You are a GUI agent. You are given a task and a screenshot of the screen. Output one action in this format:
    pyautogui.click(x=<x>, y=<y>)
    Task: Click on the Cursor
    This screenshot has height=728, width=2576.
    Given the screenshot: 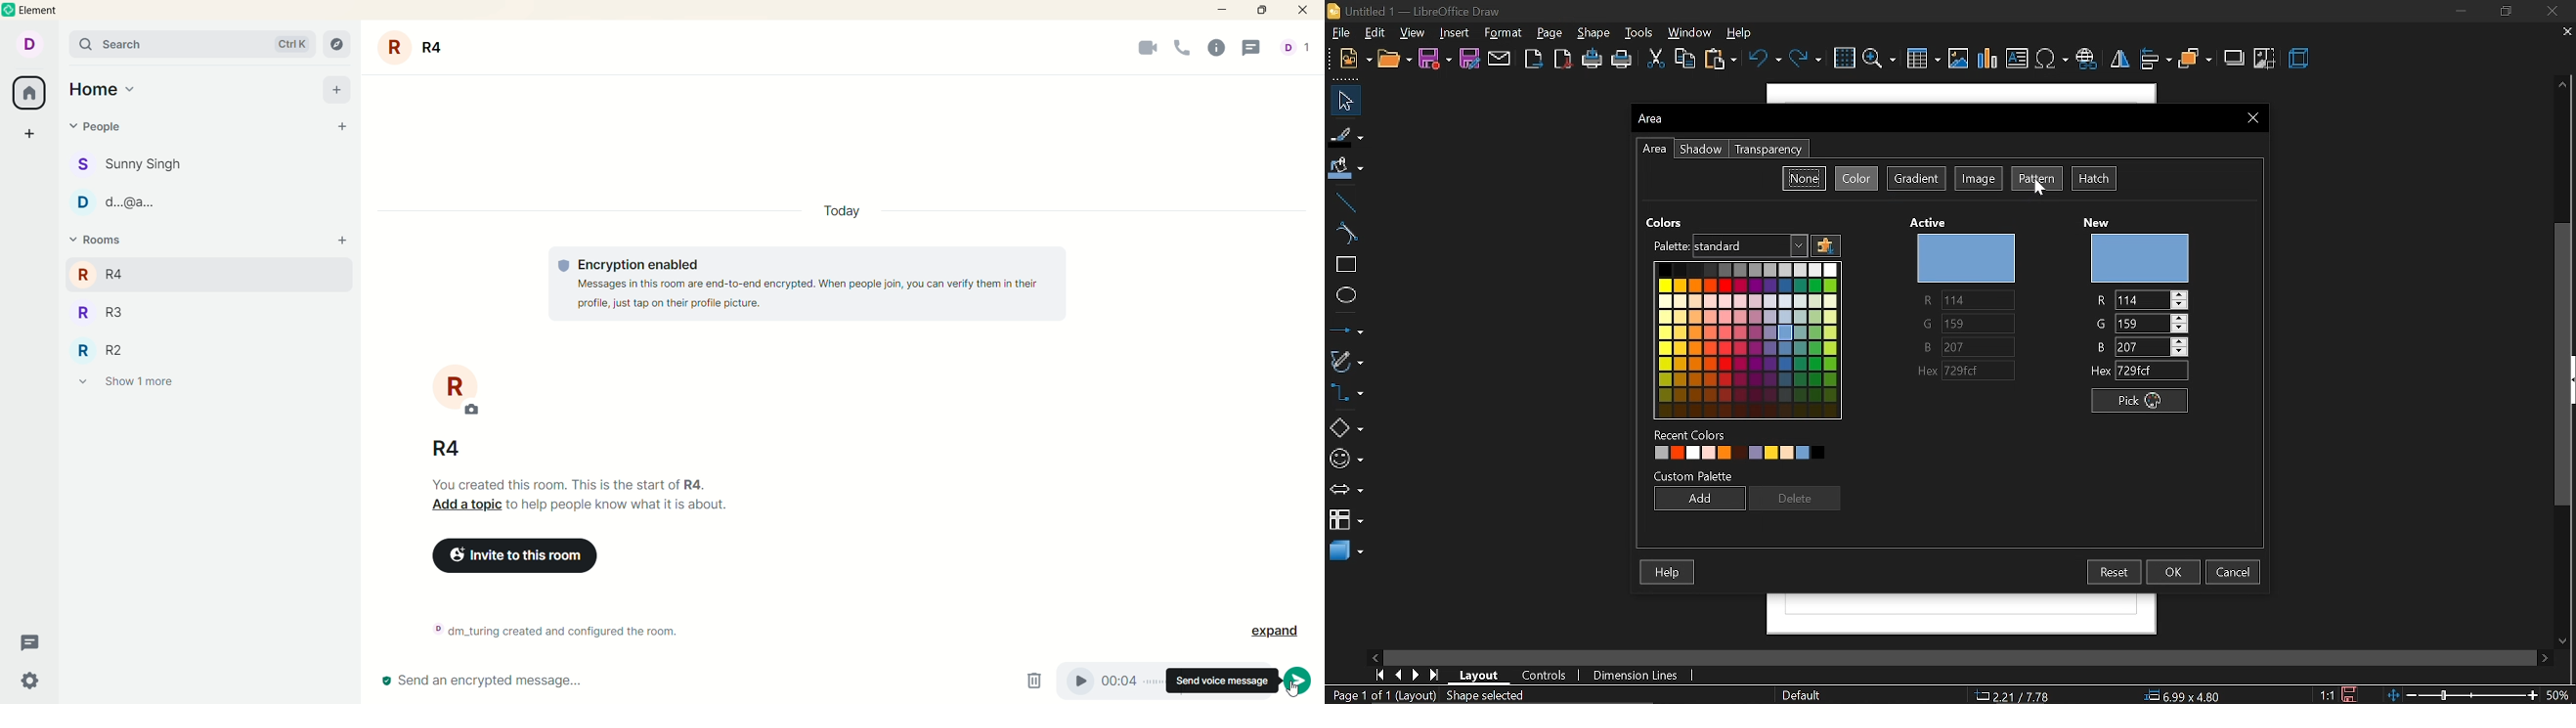 What is the action you would take?
    pyautogui.click(x=2036, y=195)
    